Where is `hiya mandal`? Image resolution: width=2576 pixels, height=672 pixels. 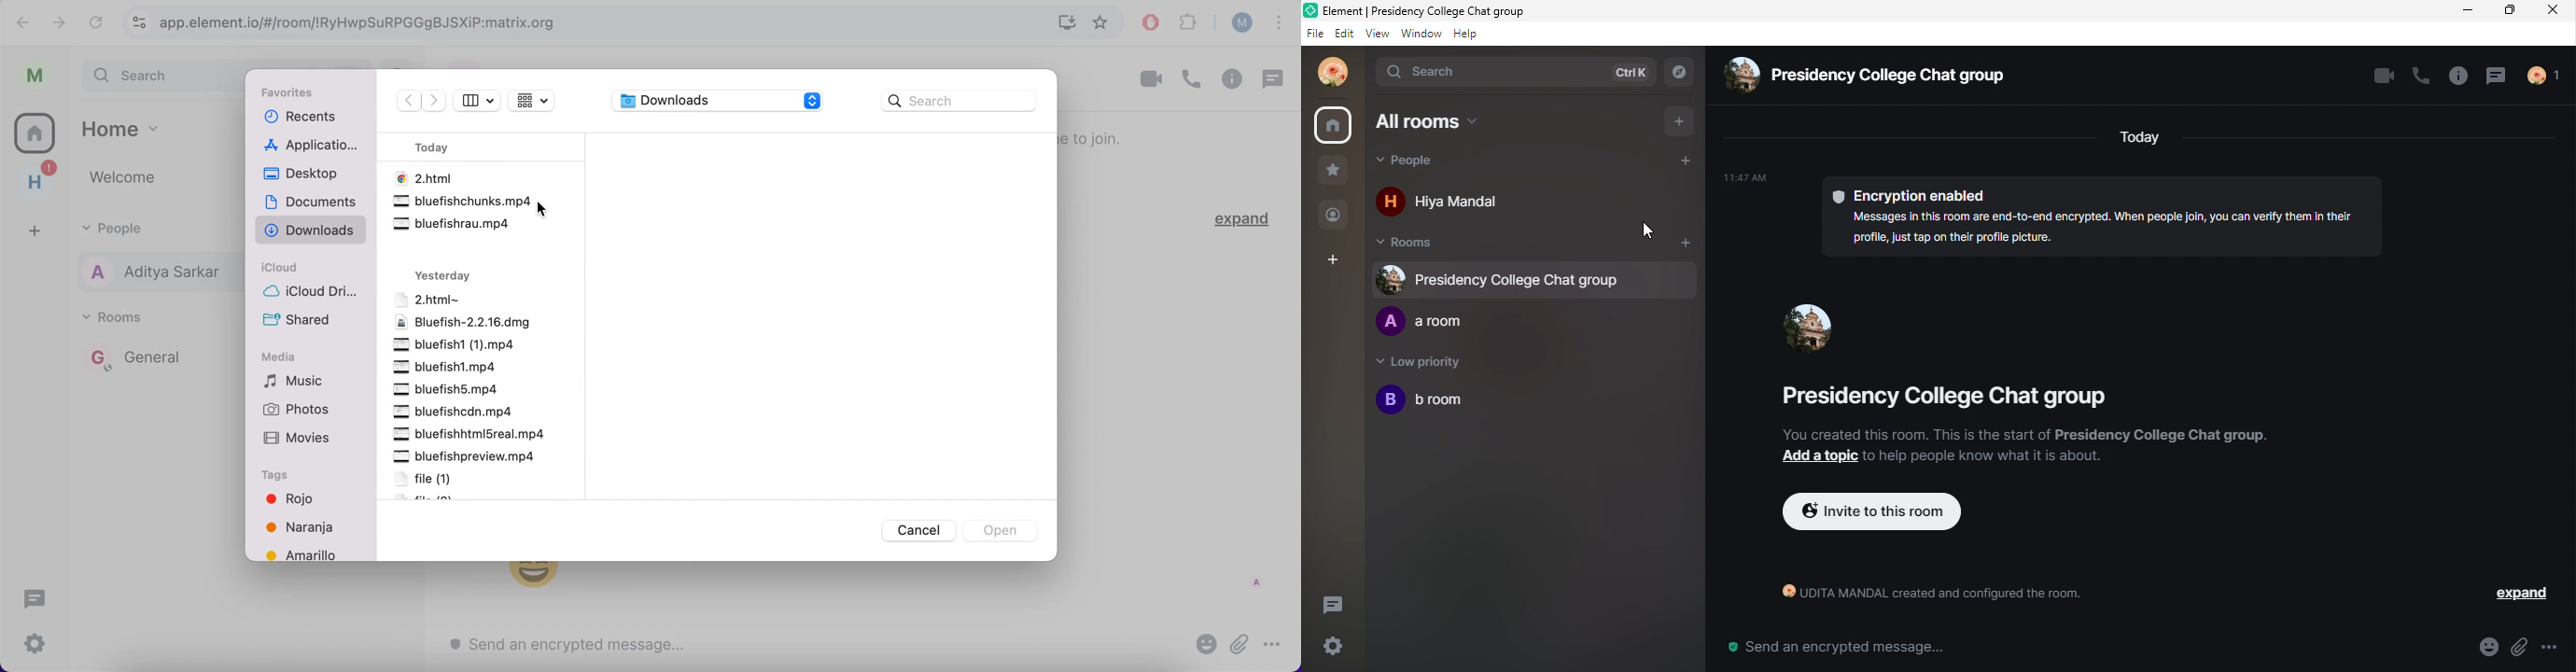
hiya mandal is located at coordinates (1454, 199).